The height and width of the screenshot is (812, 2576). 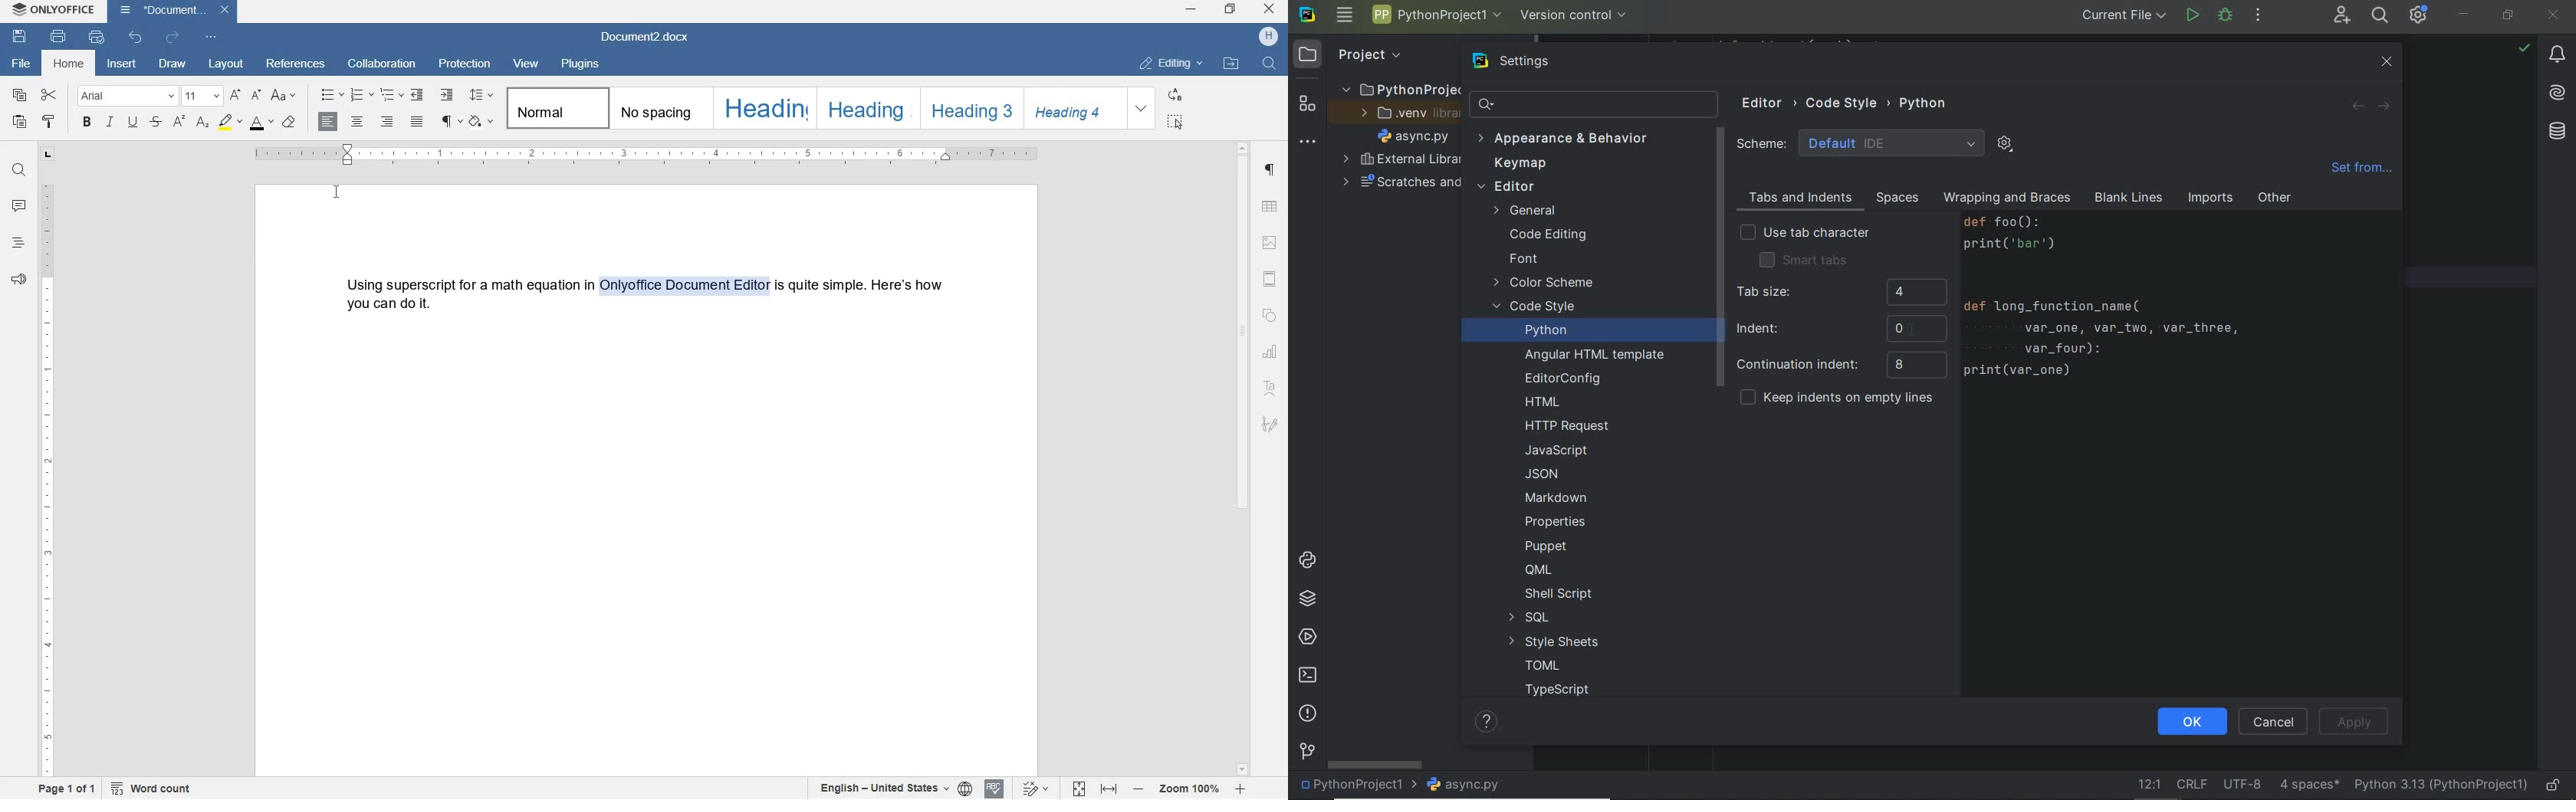 I want to click on go to line, so click(x=2150, y=783).